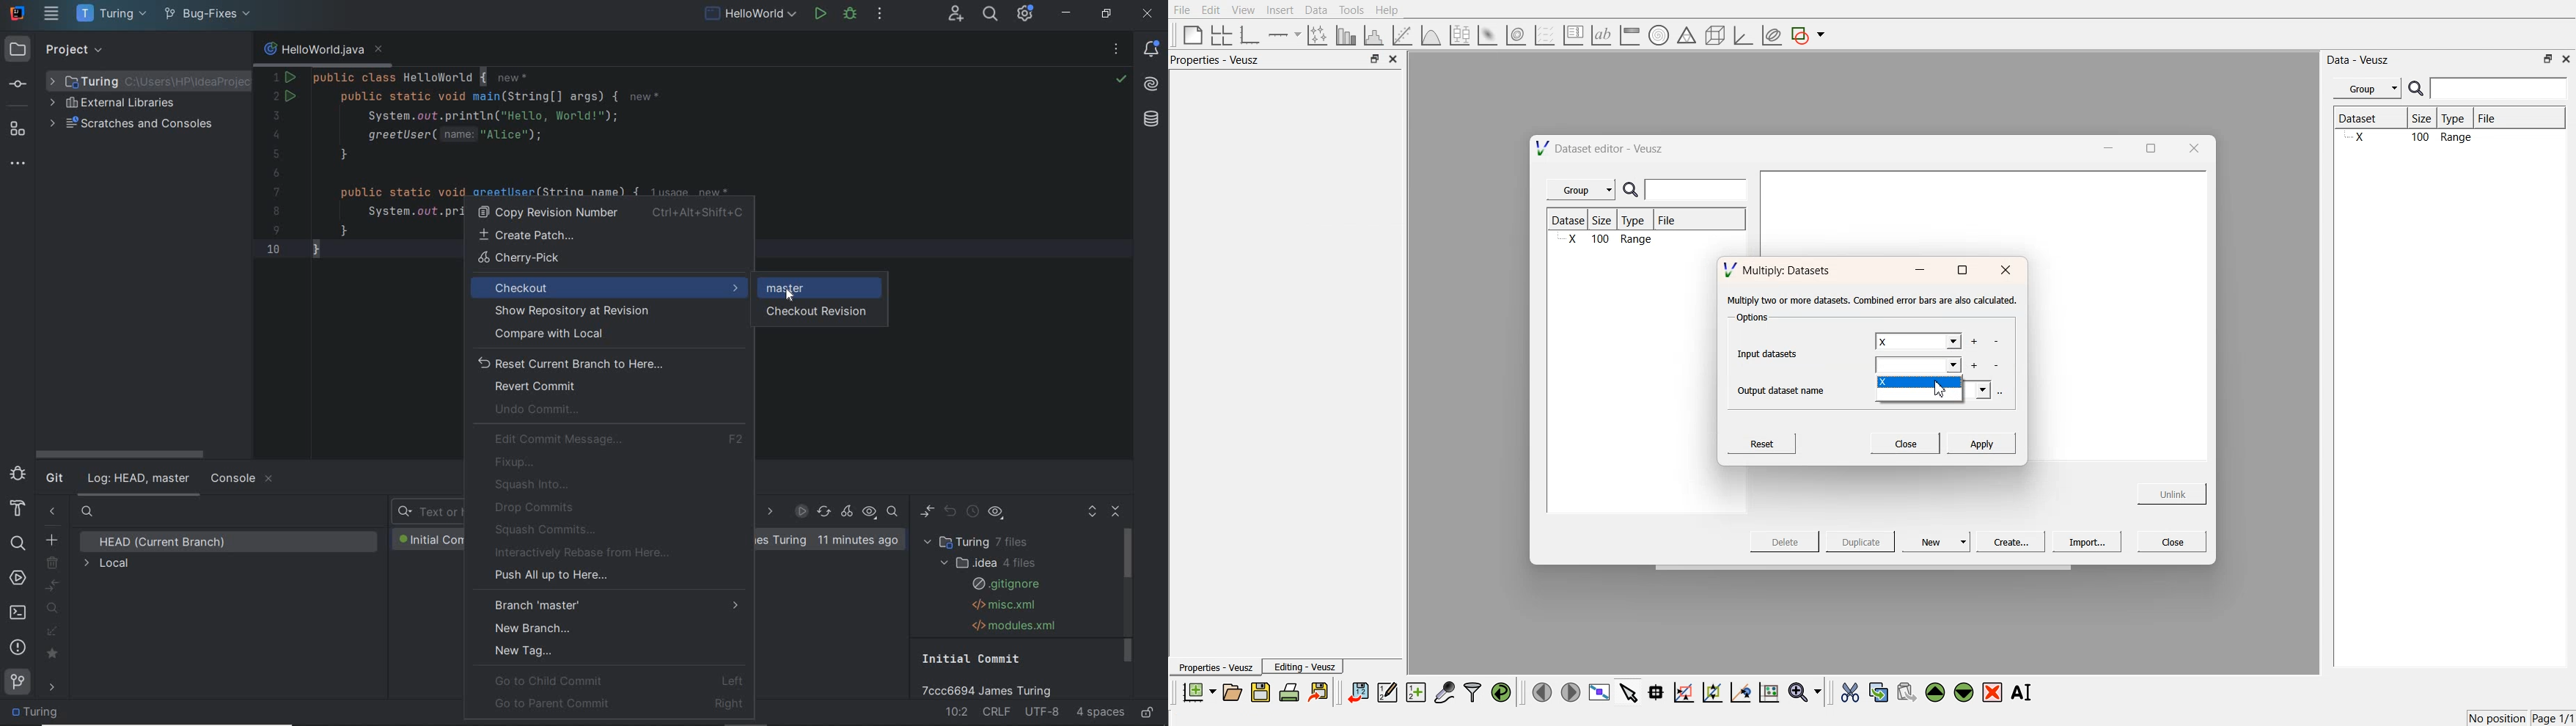 Image resolution: width=2576 pixels, height=728 pixels. What do you see at coordinates (1251, 34) in the screenshot?
I see `base graphs` at bounding box center [1251, 34].